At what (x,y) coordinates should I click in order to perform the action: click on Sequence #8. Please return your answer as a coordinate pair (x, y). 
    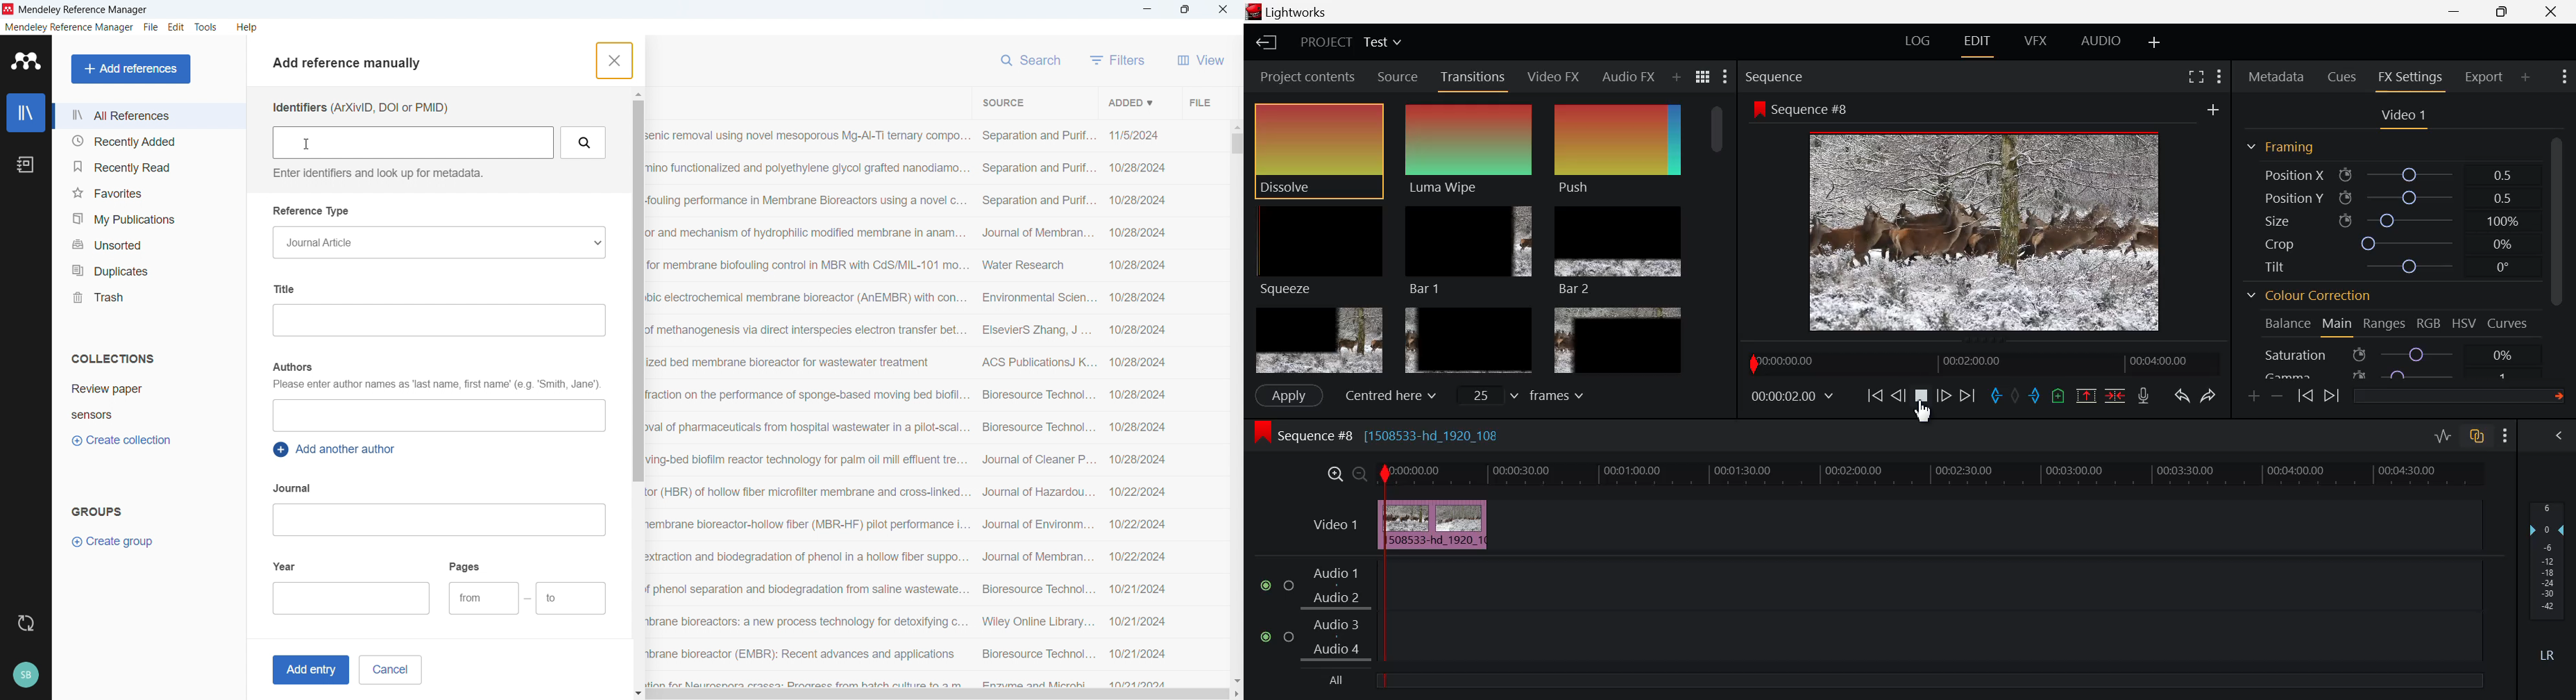
    Looking at the image, I should click on (1801, 110).